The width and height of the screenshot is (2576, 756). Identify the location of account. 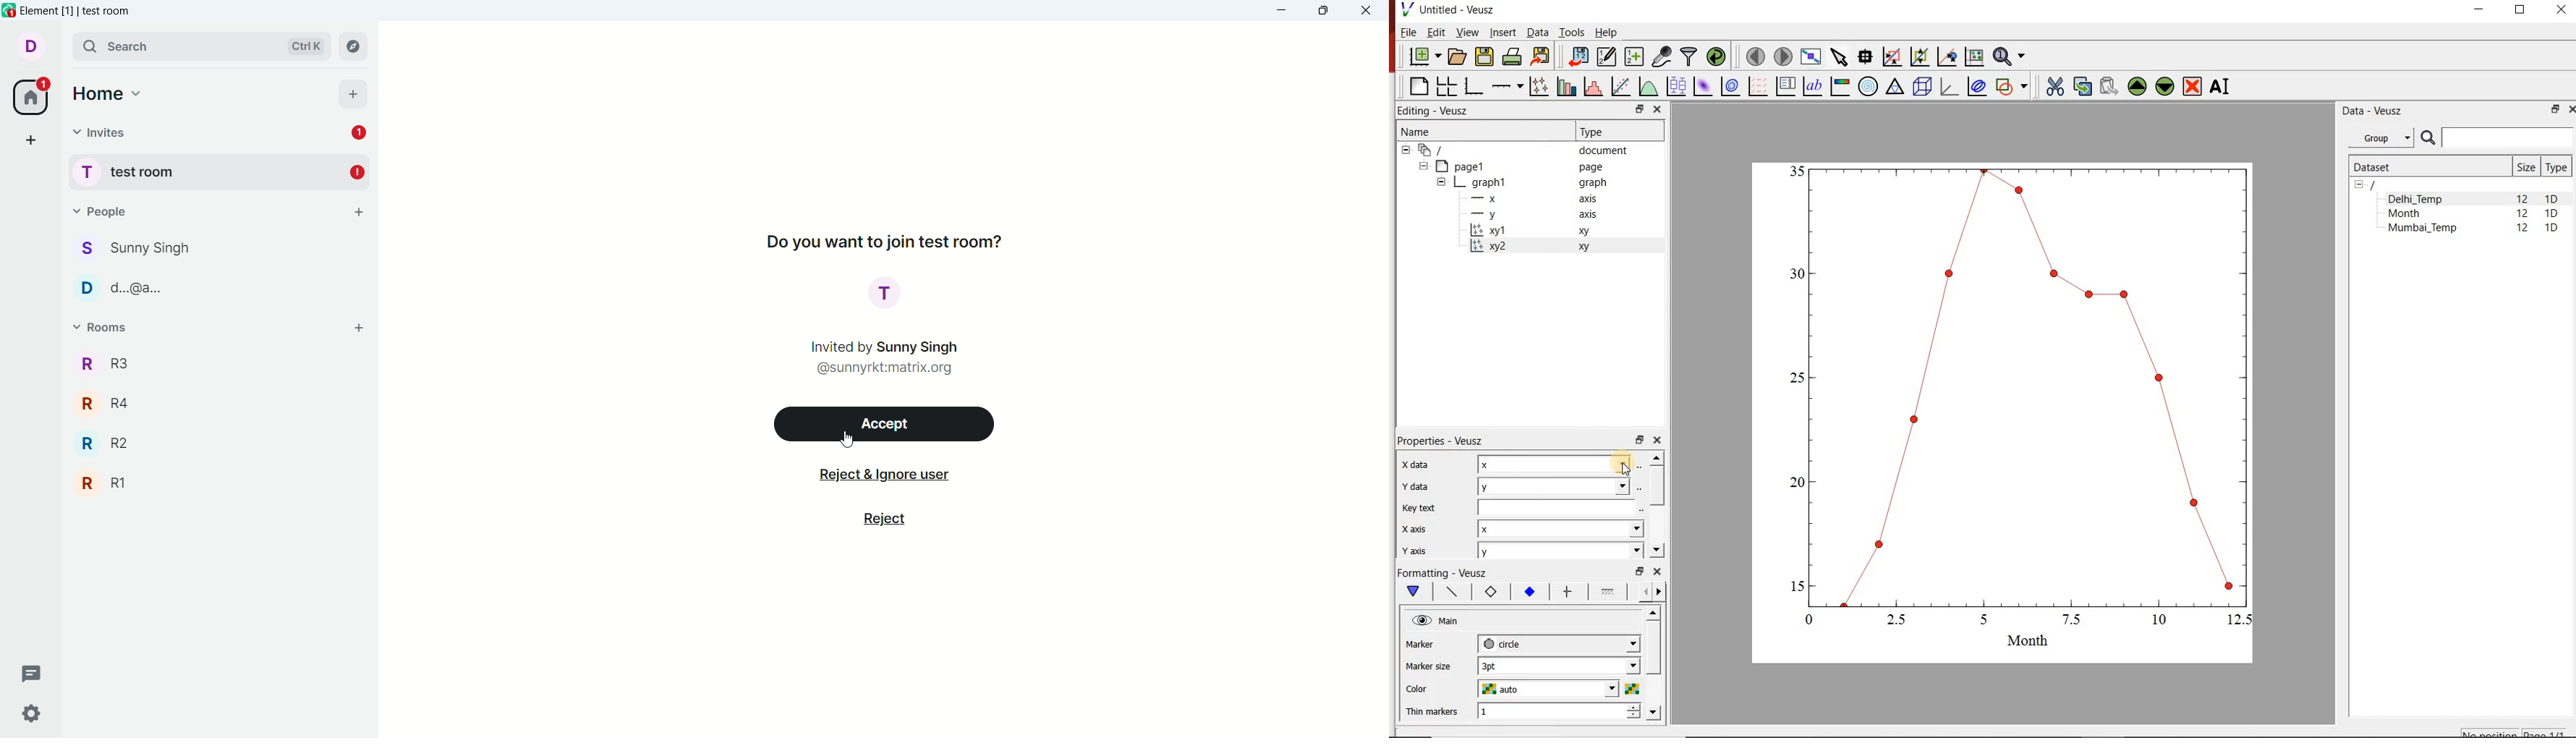
(31, 46).